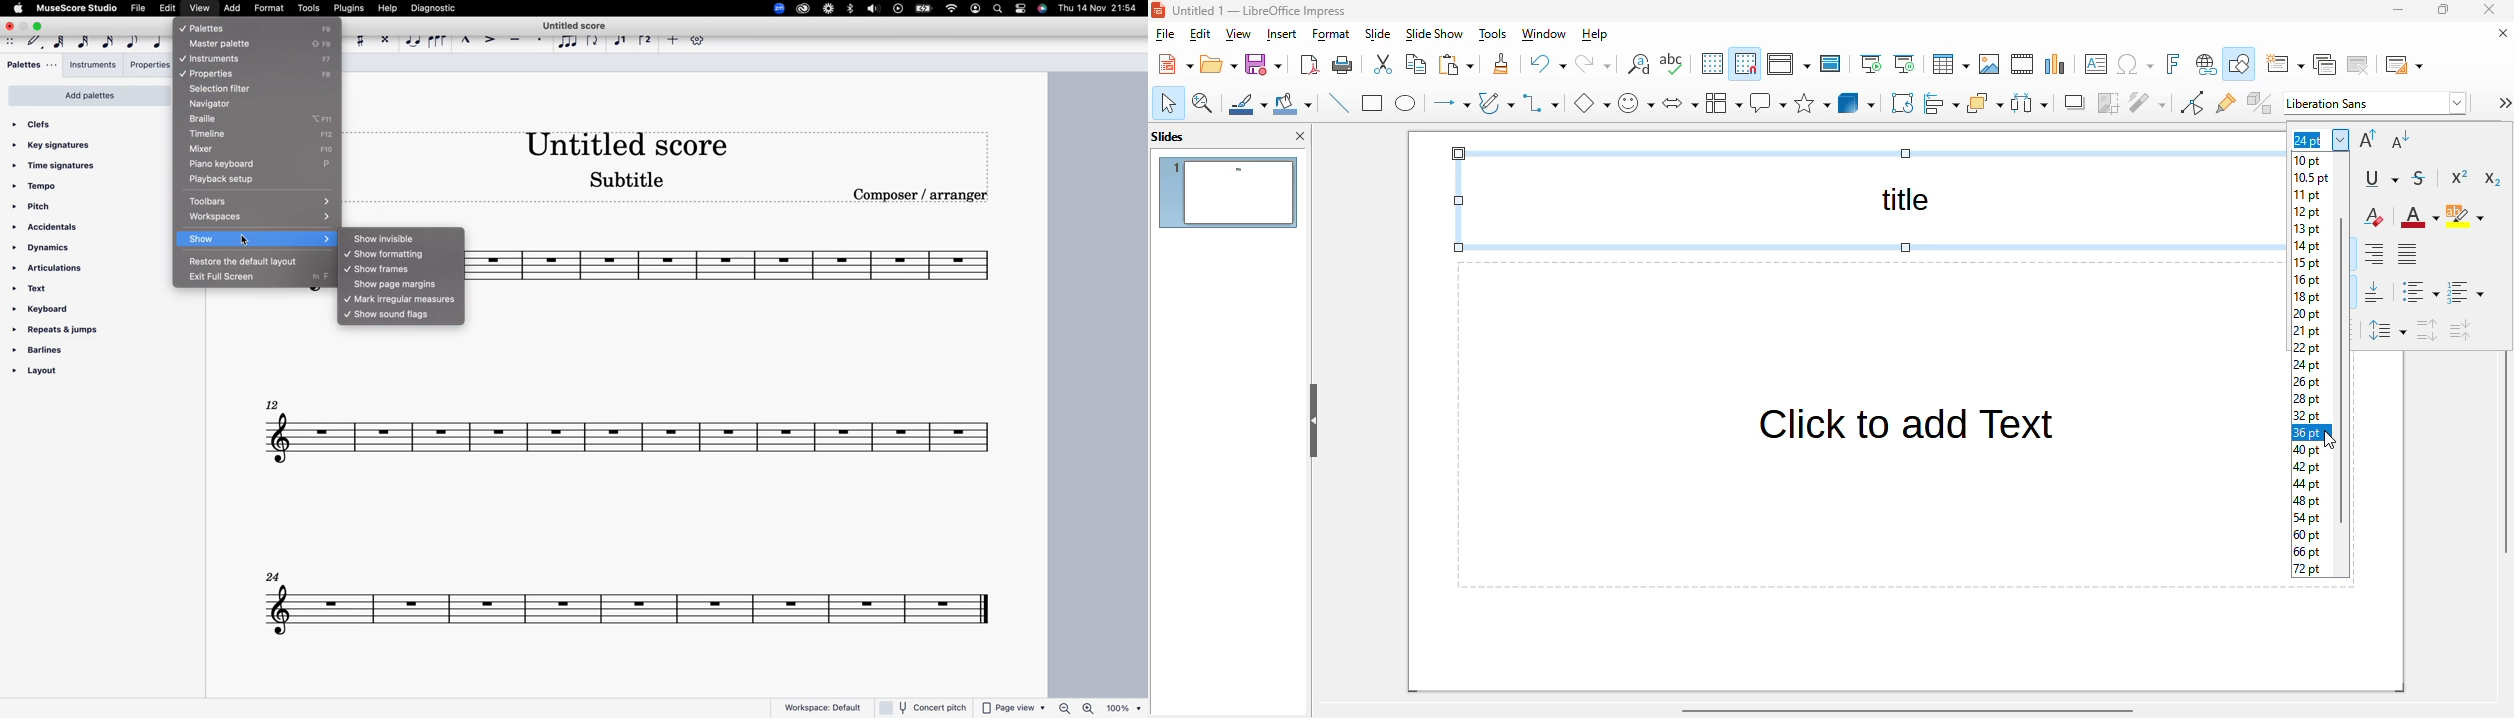 Image resolution: width=2520 pixels, height=728 pixels. What do you see at coordinates (2056, 65) in the screenshot?
I see `insert chart` at bounding box center [2056, 65].